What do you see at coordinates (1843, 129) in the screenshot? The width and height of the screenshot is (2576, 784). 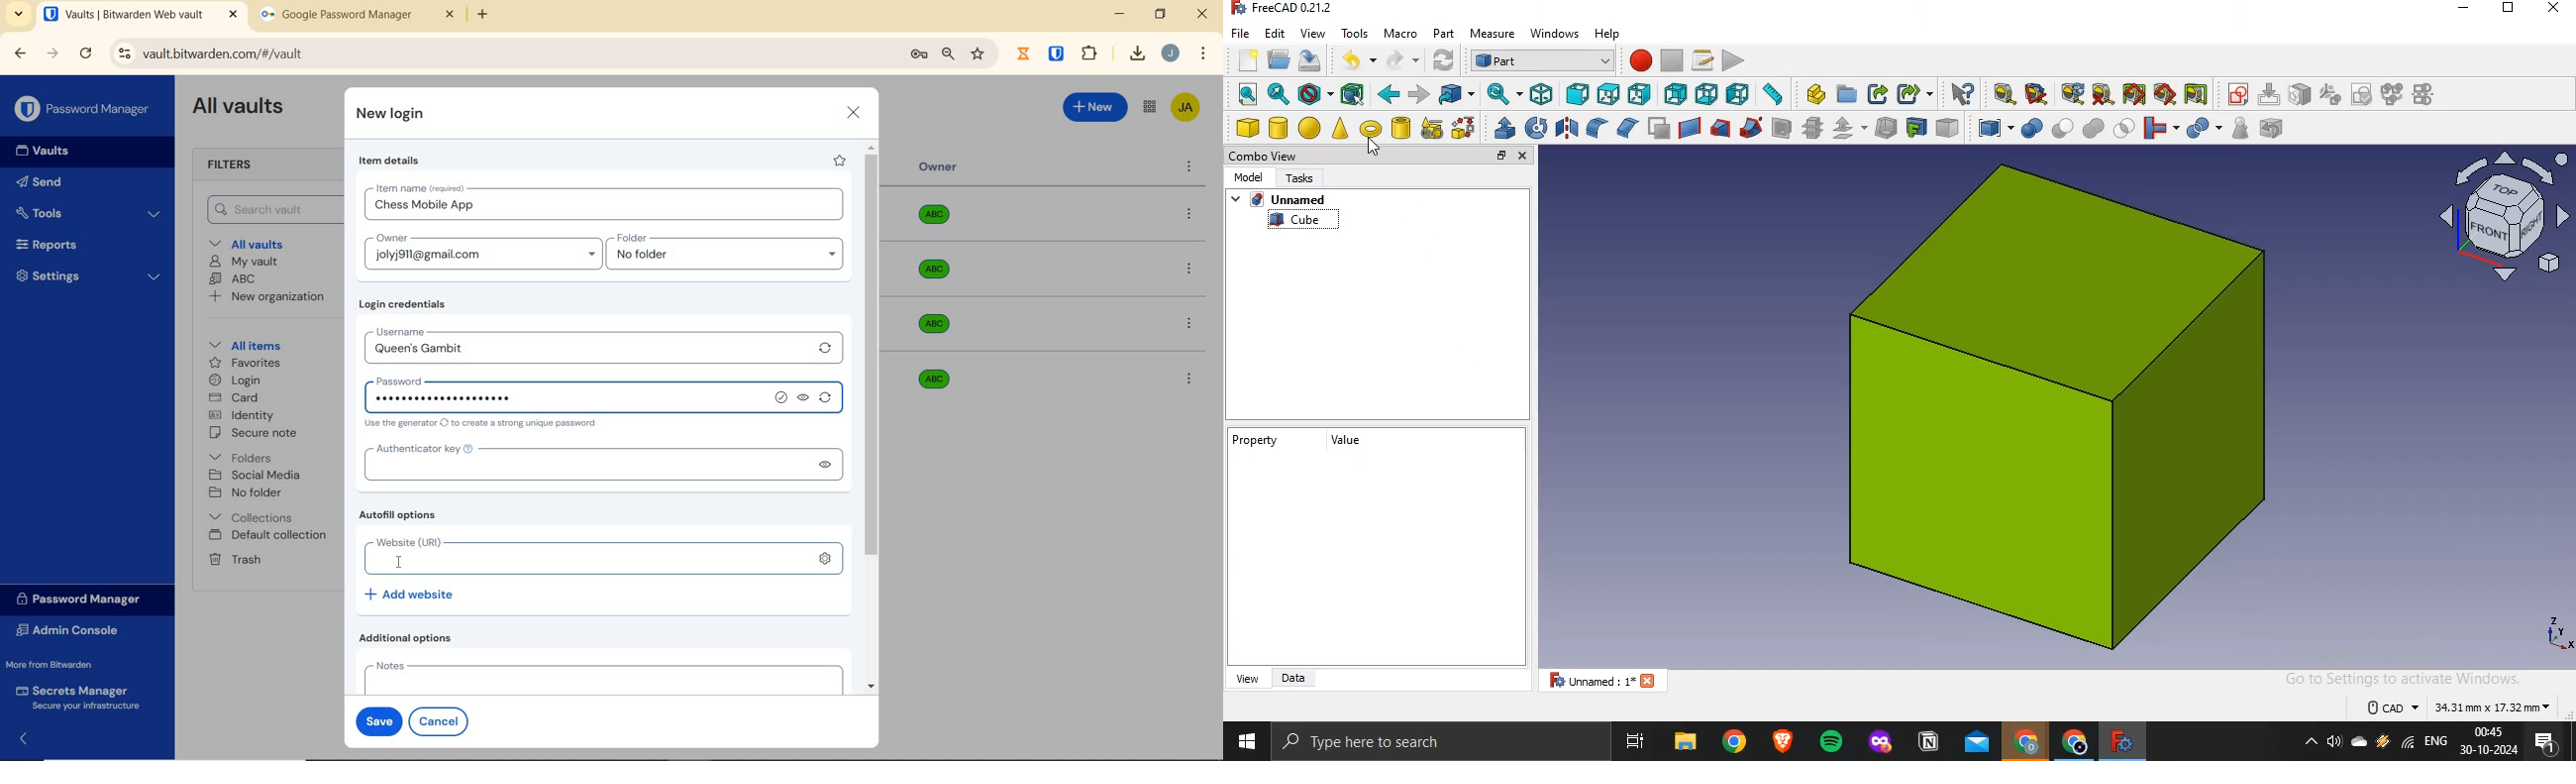 I see `offset` at bounding box center [1843, 129].